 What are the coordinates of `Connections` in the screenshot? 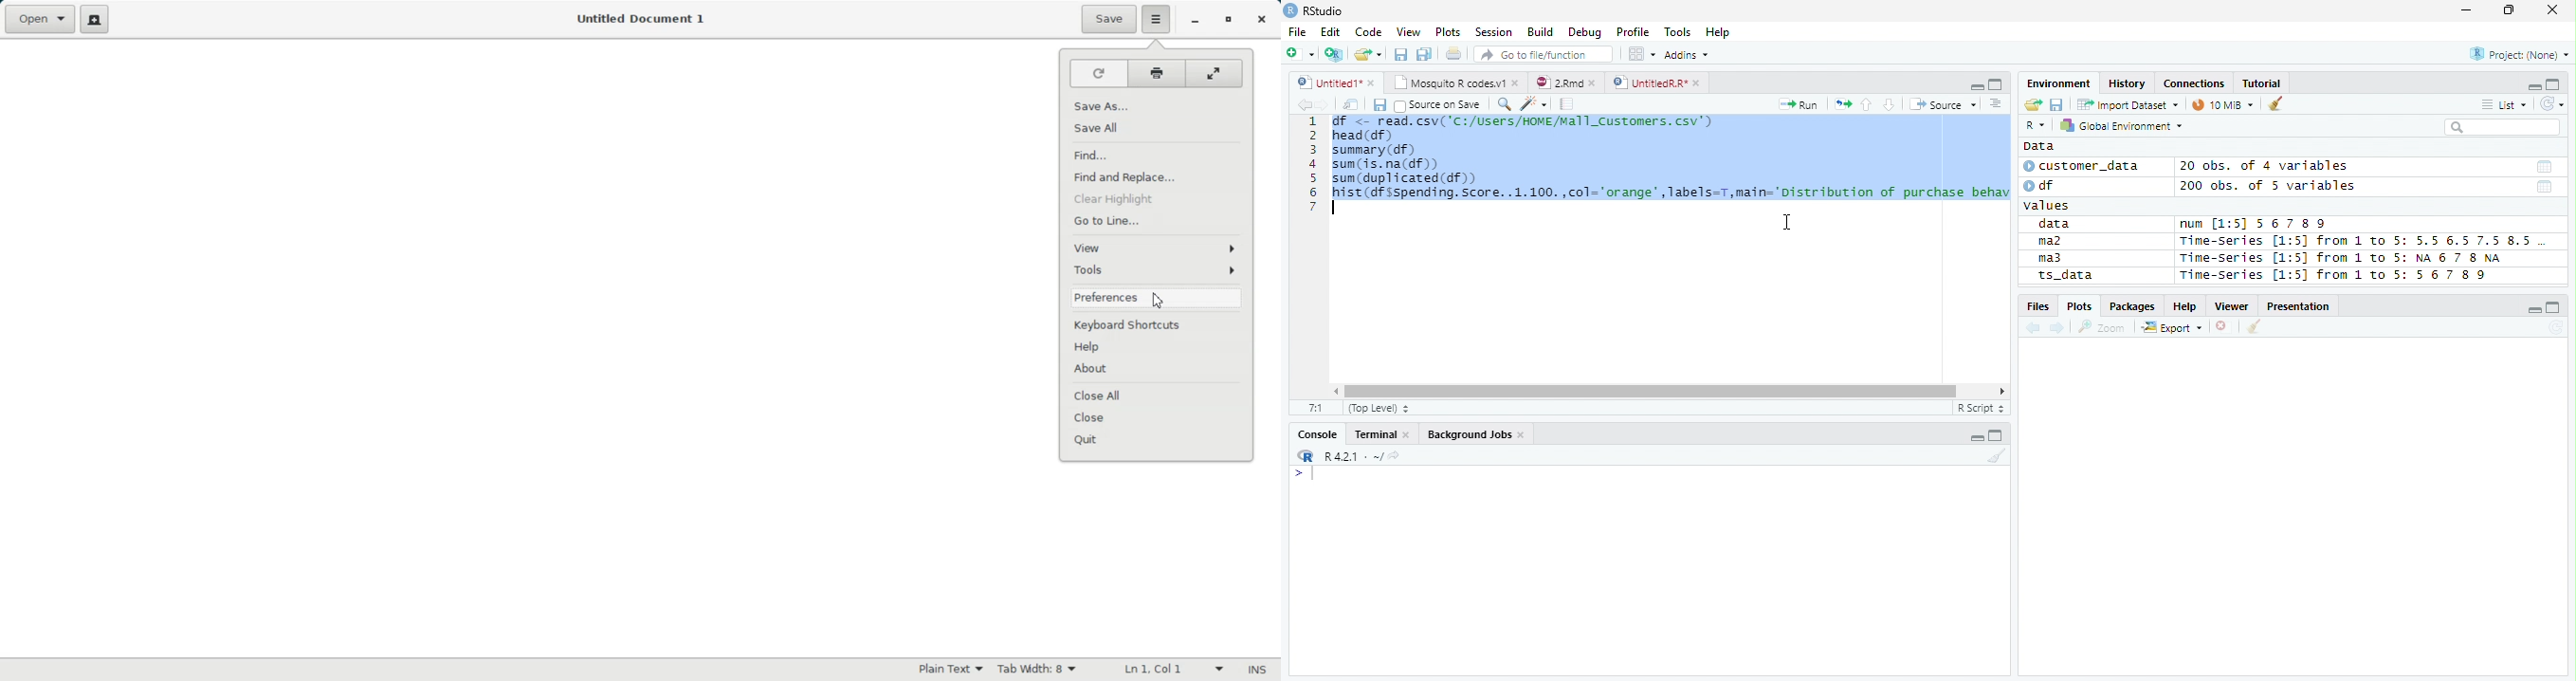 It's located at (2194, 83).